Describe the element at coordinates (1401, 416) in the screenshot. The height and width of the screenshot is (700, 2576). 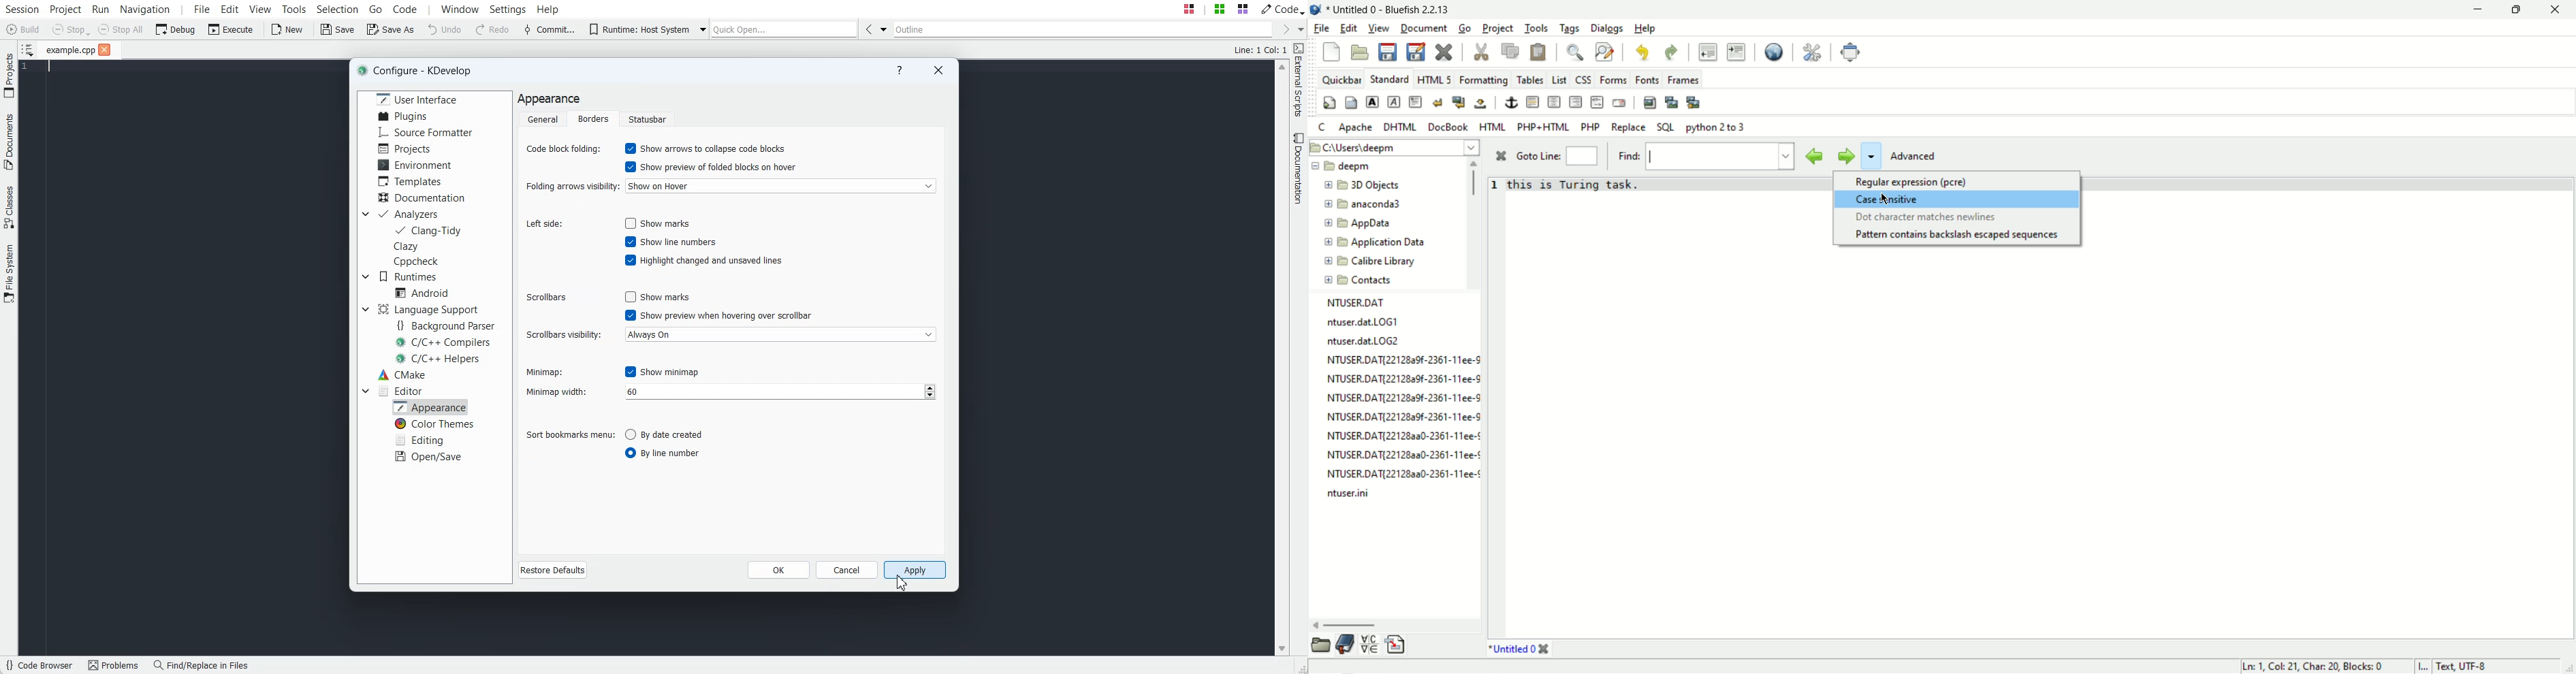
I see `NTUSER.DATI221282a9f-2361-11ee-8` at that location.